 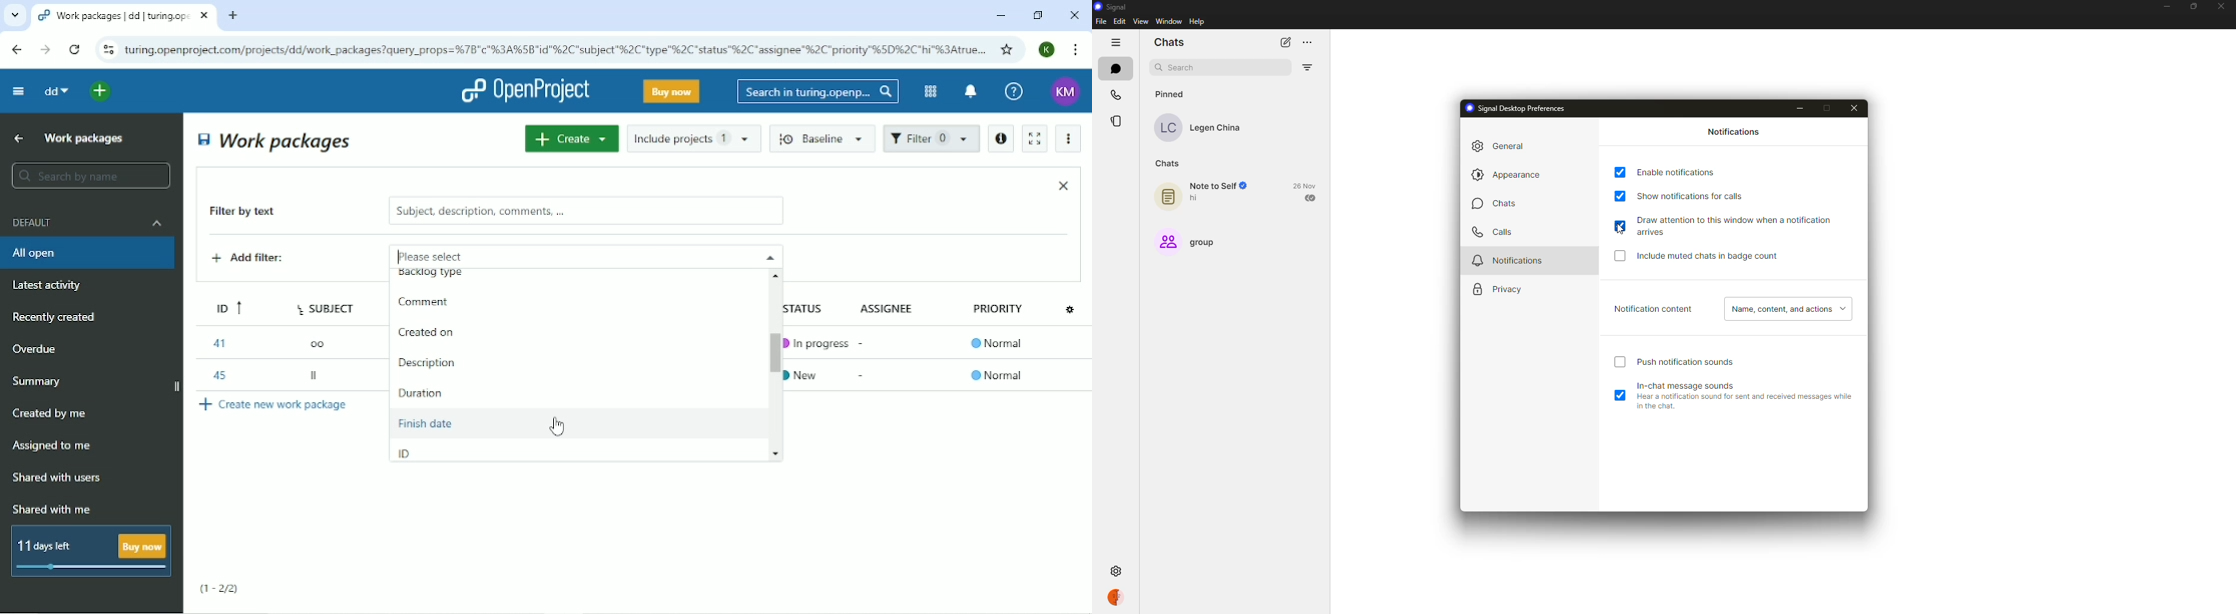 I want to click on chats, so click(x=1117, y=69).